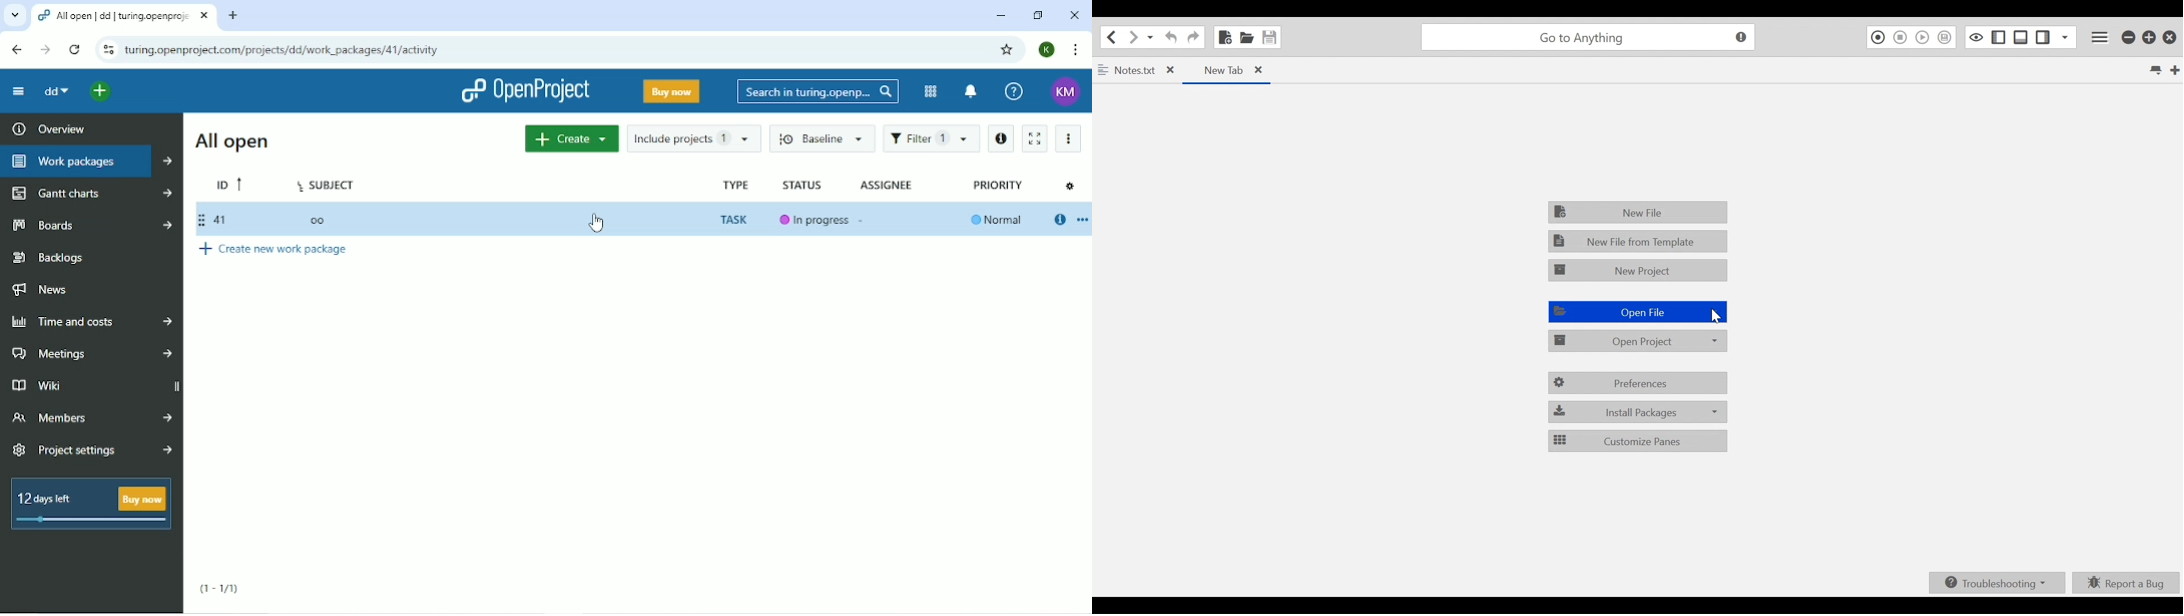 The height and width of the screenshot is (616, 2184). What do you see at coordinates (999, 185) in the screenshot?
I see `Priority` at bounding box center [999, 185].